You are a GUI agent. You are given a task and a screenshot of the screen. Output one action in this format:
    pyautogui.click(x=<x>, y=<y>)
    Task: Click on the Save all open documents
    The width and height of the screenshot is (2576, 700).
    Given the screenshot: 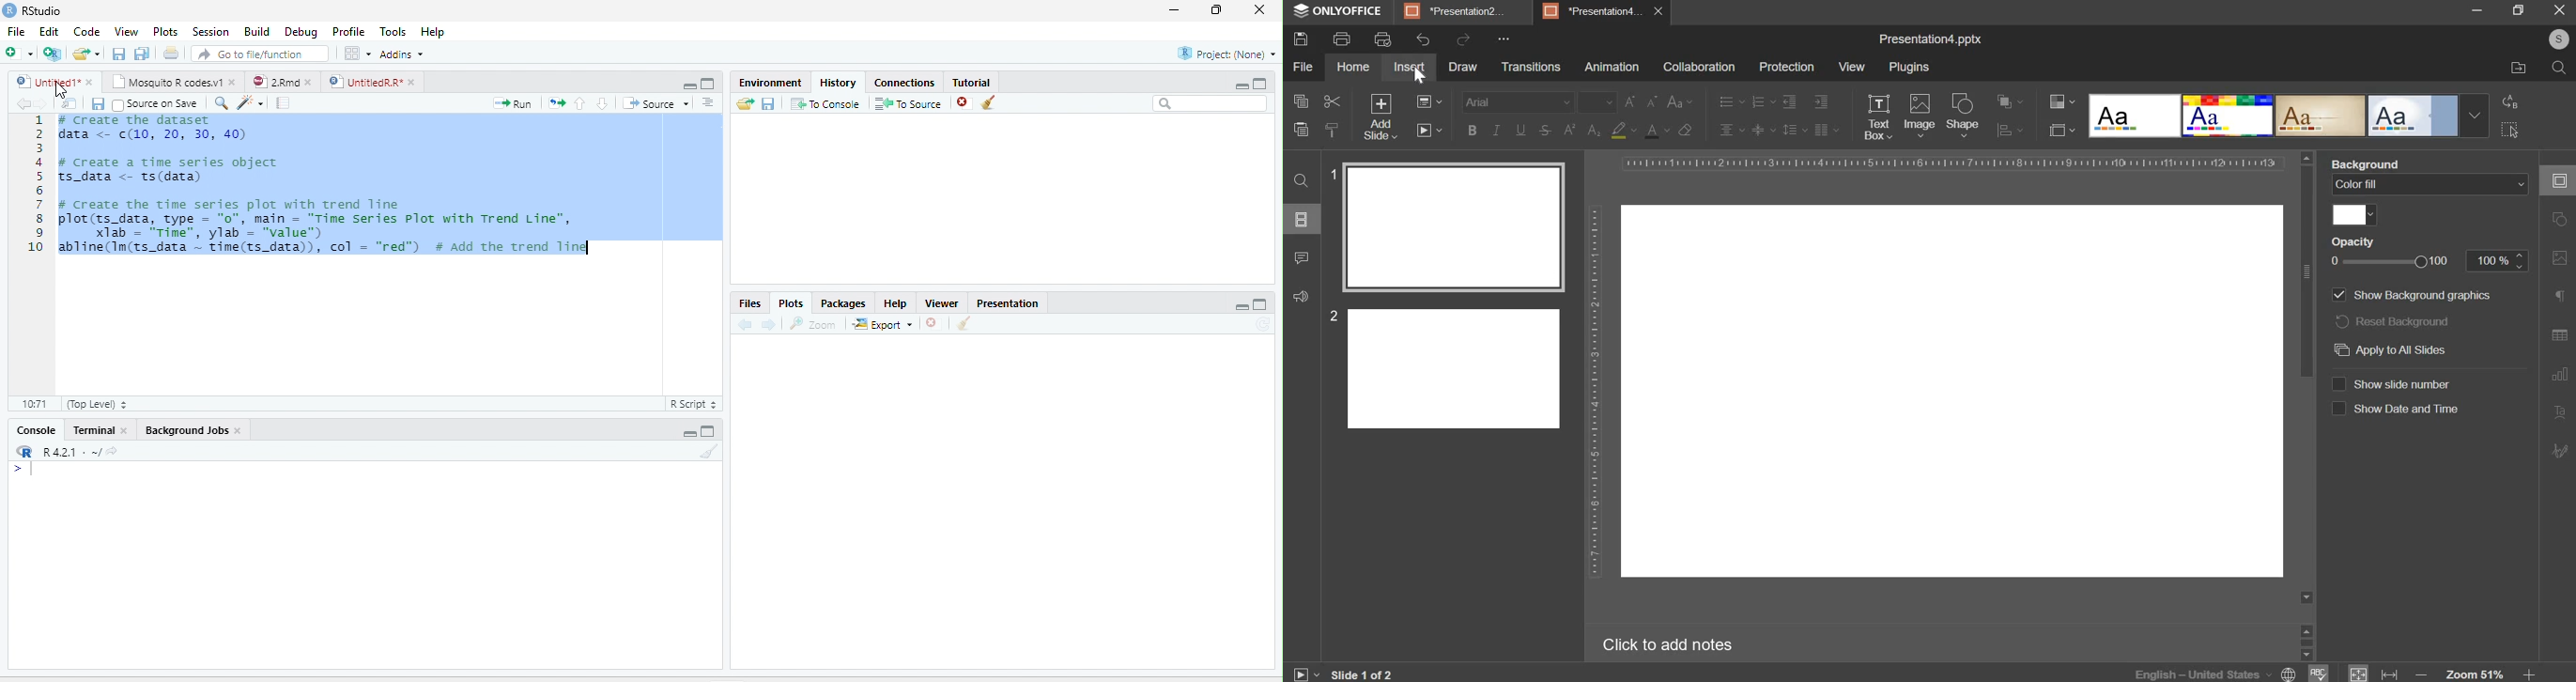 What is the action you would take?
    pyautogui.click(x=142, y=53)
    